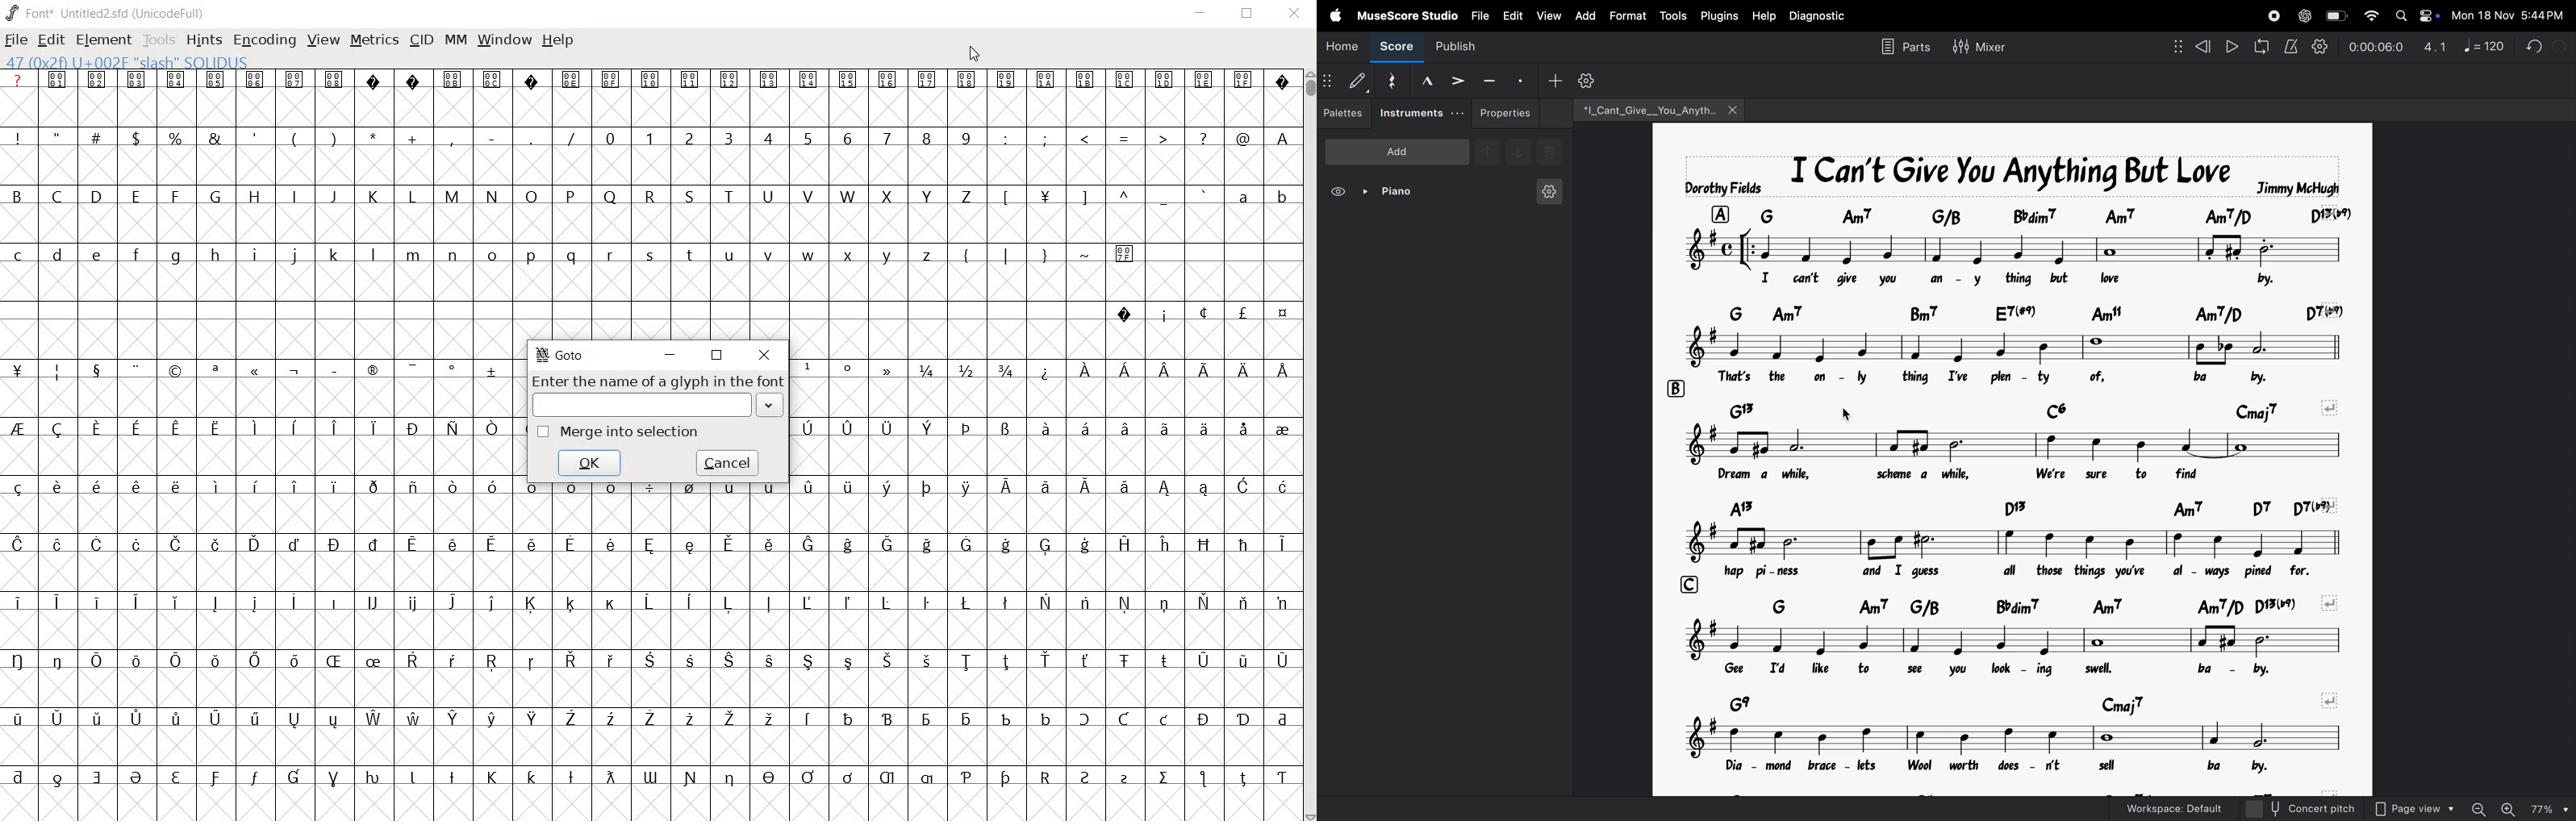  Describe the element at coordinates (1423, 114) in the screenshot. I see `instruments` at that location.